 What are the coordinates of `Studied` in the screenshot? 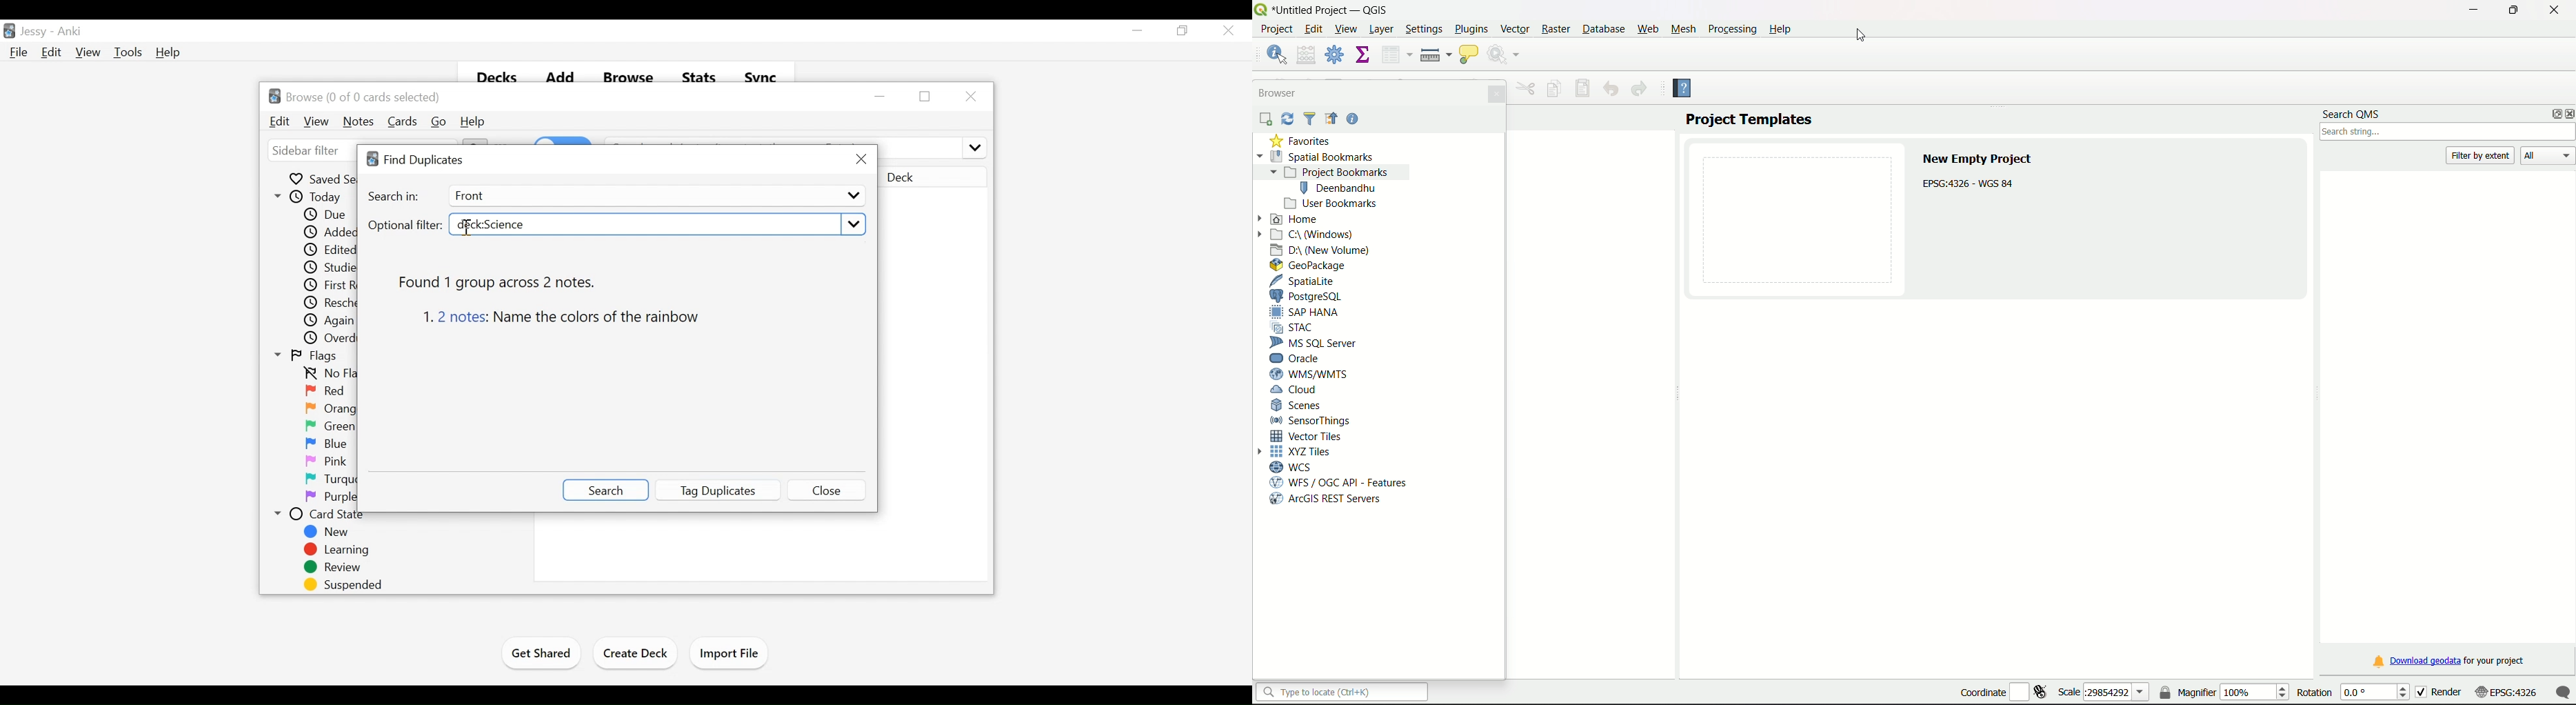 It's located at (328, 268).